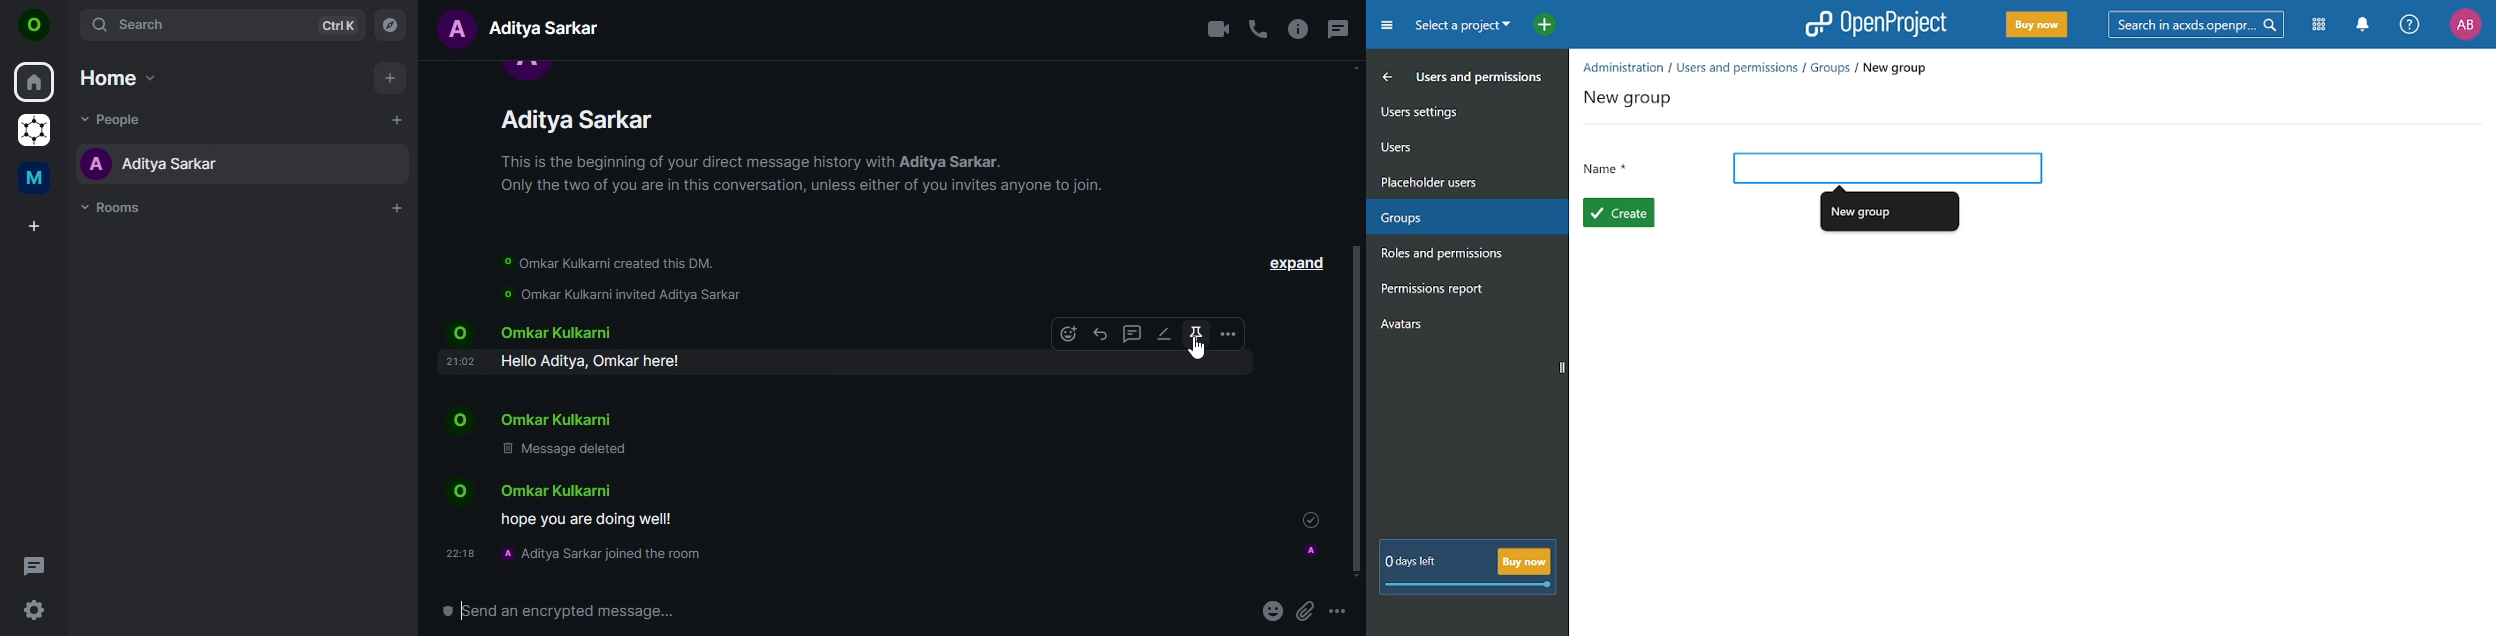 Image resolution: width=2520 pixels, height=644 pixels. Describe the element at coordinates (1260, 29) in the screenshot. I see `voice call` at that location.